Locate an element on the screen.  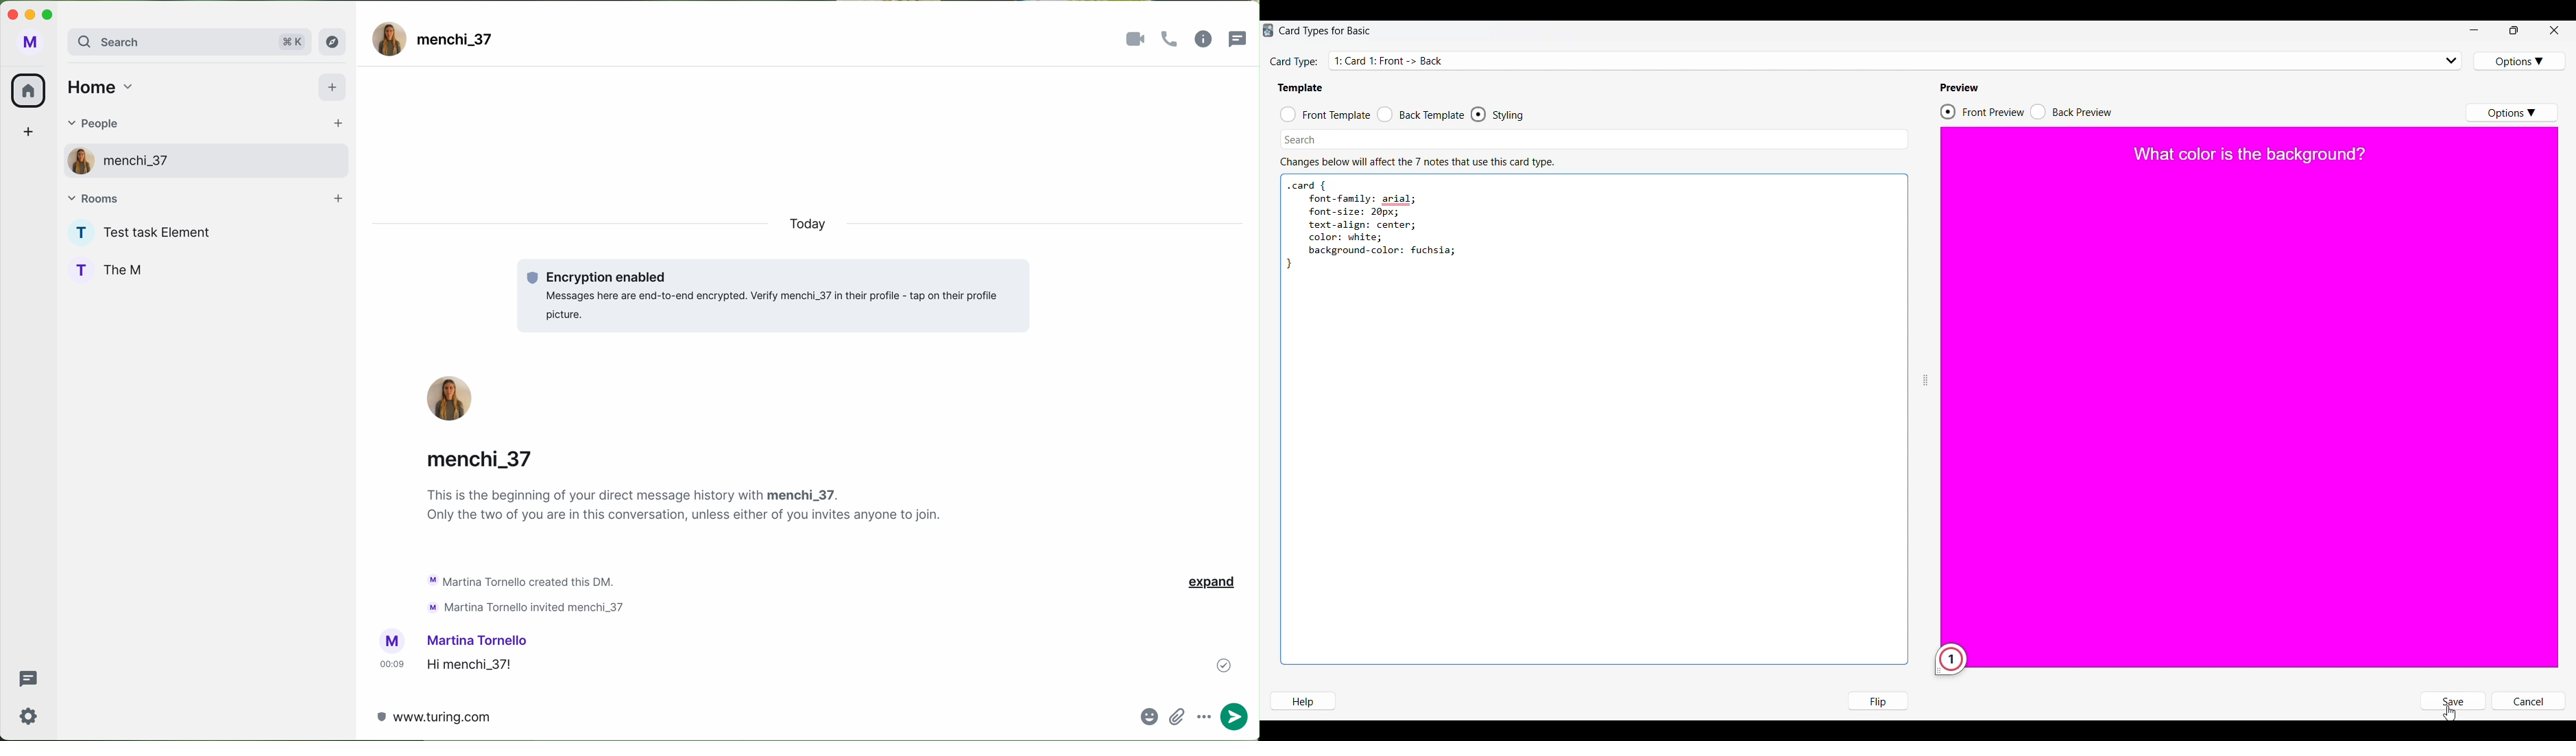
Show interface in smaller tab is located at coordinates (2514, 30).